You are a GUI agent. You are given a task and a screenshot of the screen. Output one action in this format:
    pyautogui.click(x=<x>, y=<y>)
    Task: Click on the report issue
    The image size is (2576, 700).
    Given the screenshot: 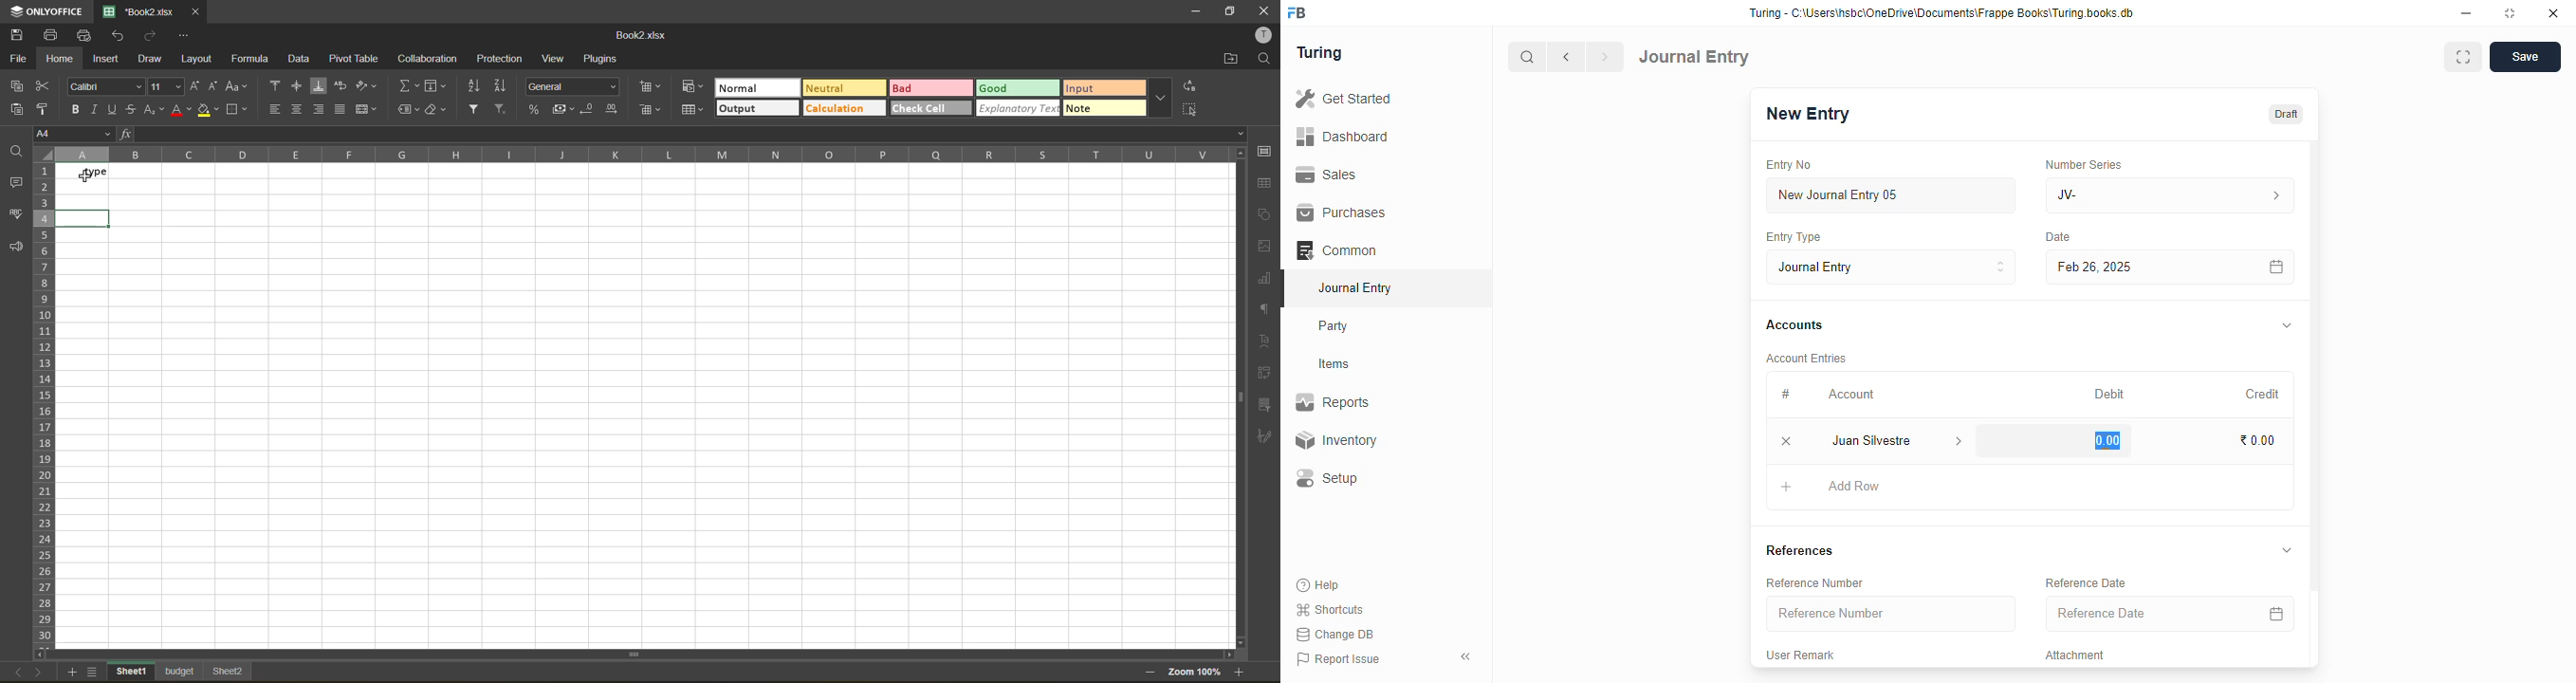 What is the action you would take?
    pyautogui.click(x=1338, y=659)
    